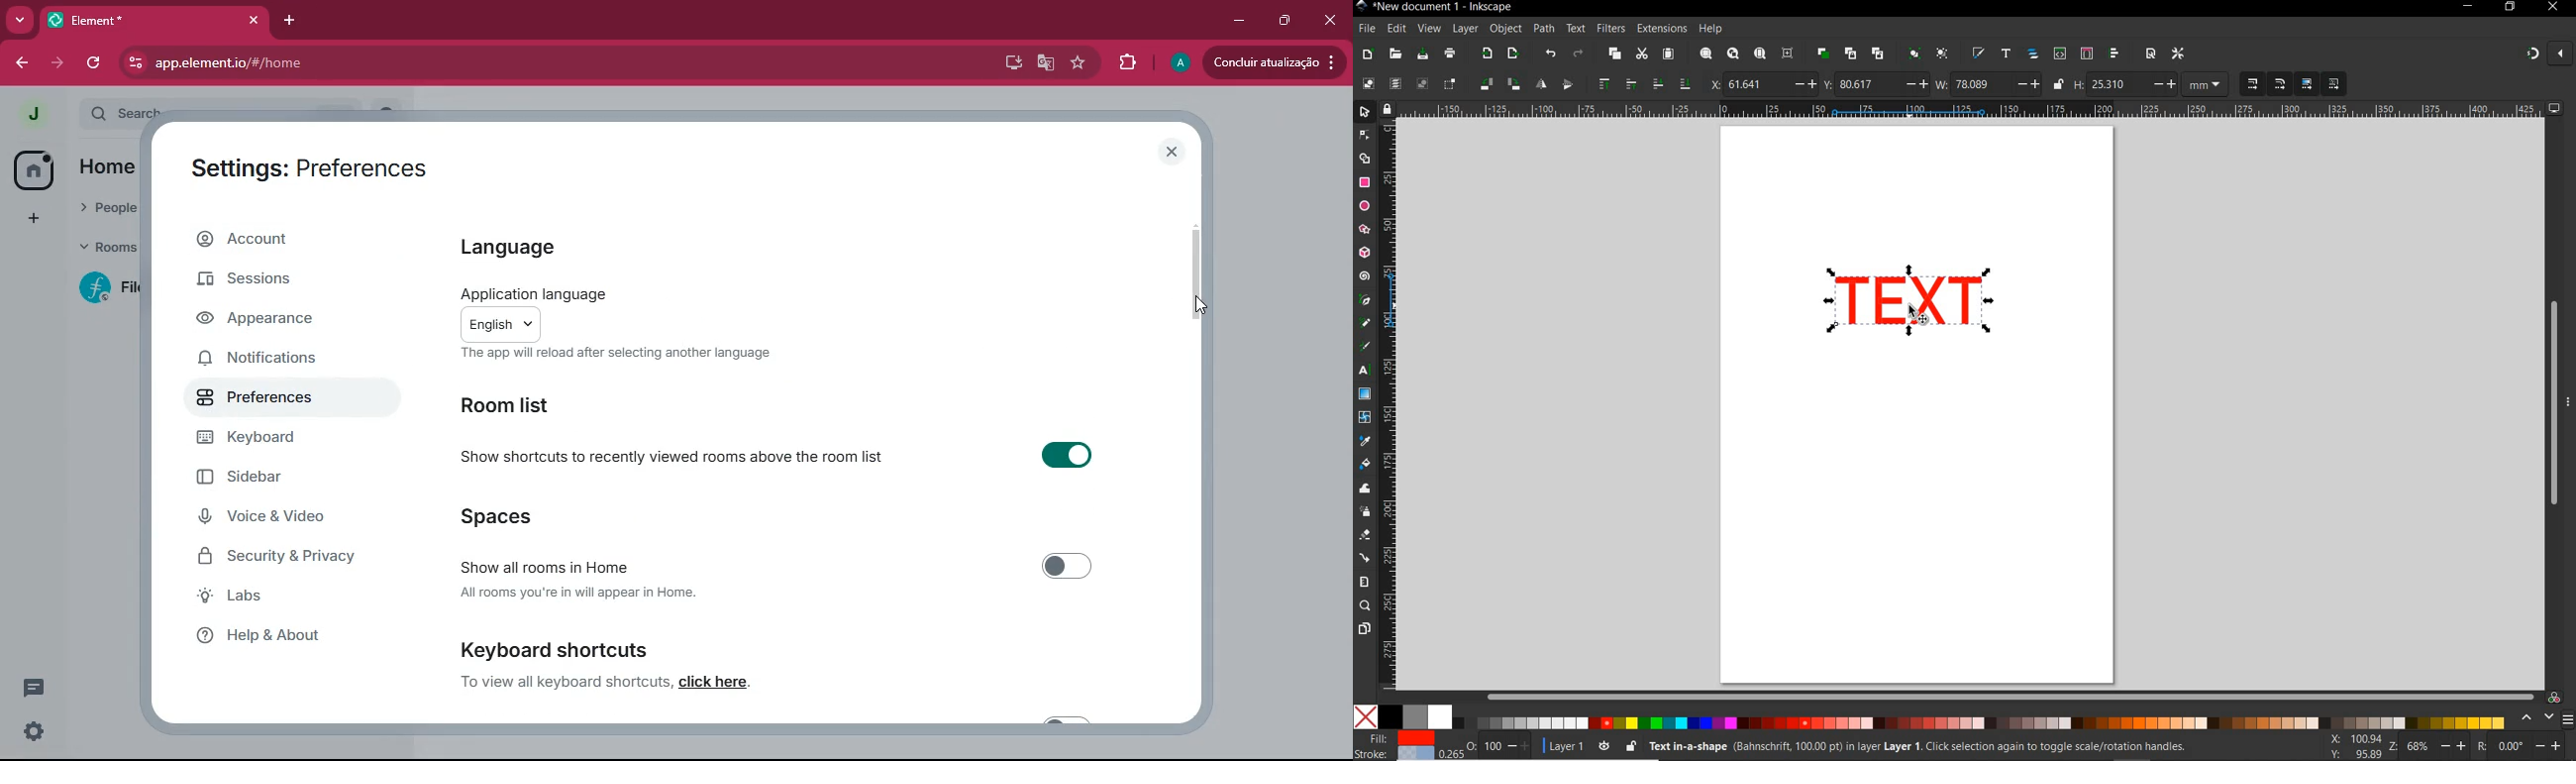  I want to click on lower selection, so click(1670, 84).